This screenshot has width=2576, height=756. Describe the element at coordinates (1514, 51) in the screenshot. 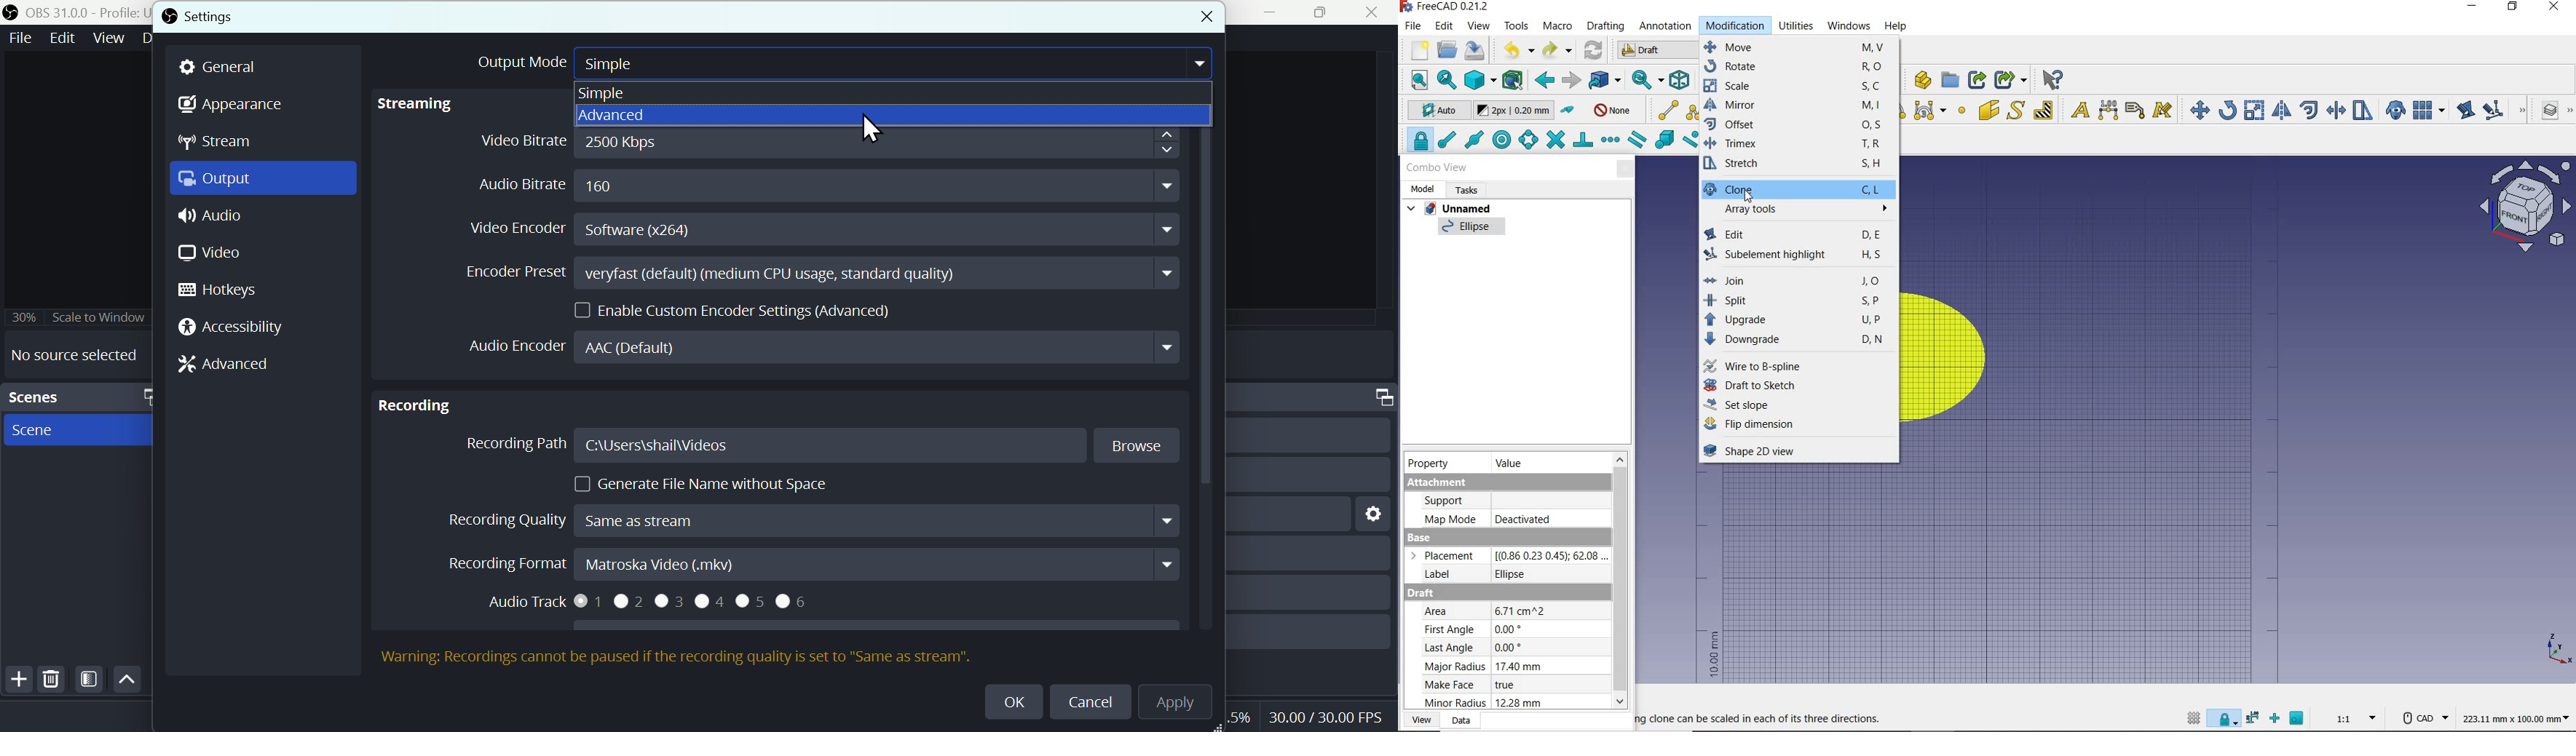

I see `undo` at that location.